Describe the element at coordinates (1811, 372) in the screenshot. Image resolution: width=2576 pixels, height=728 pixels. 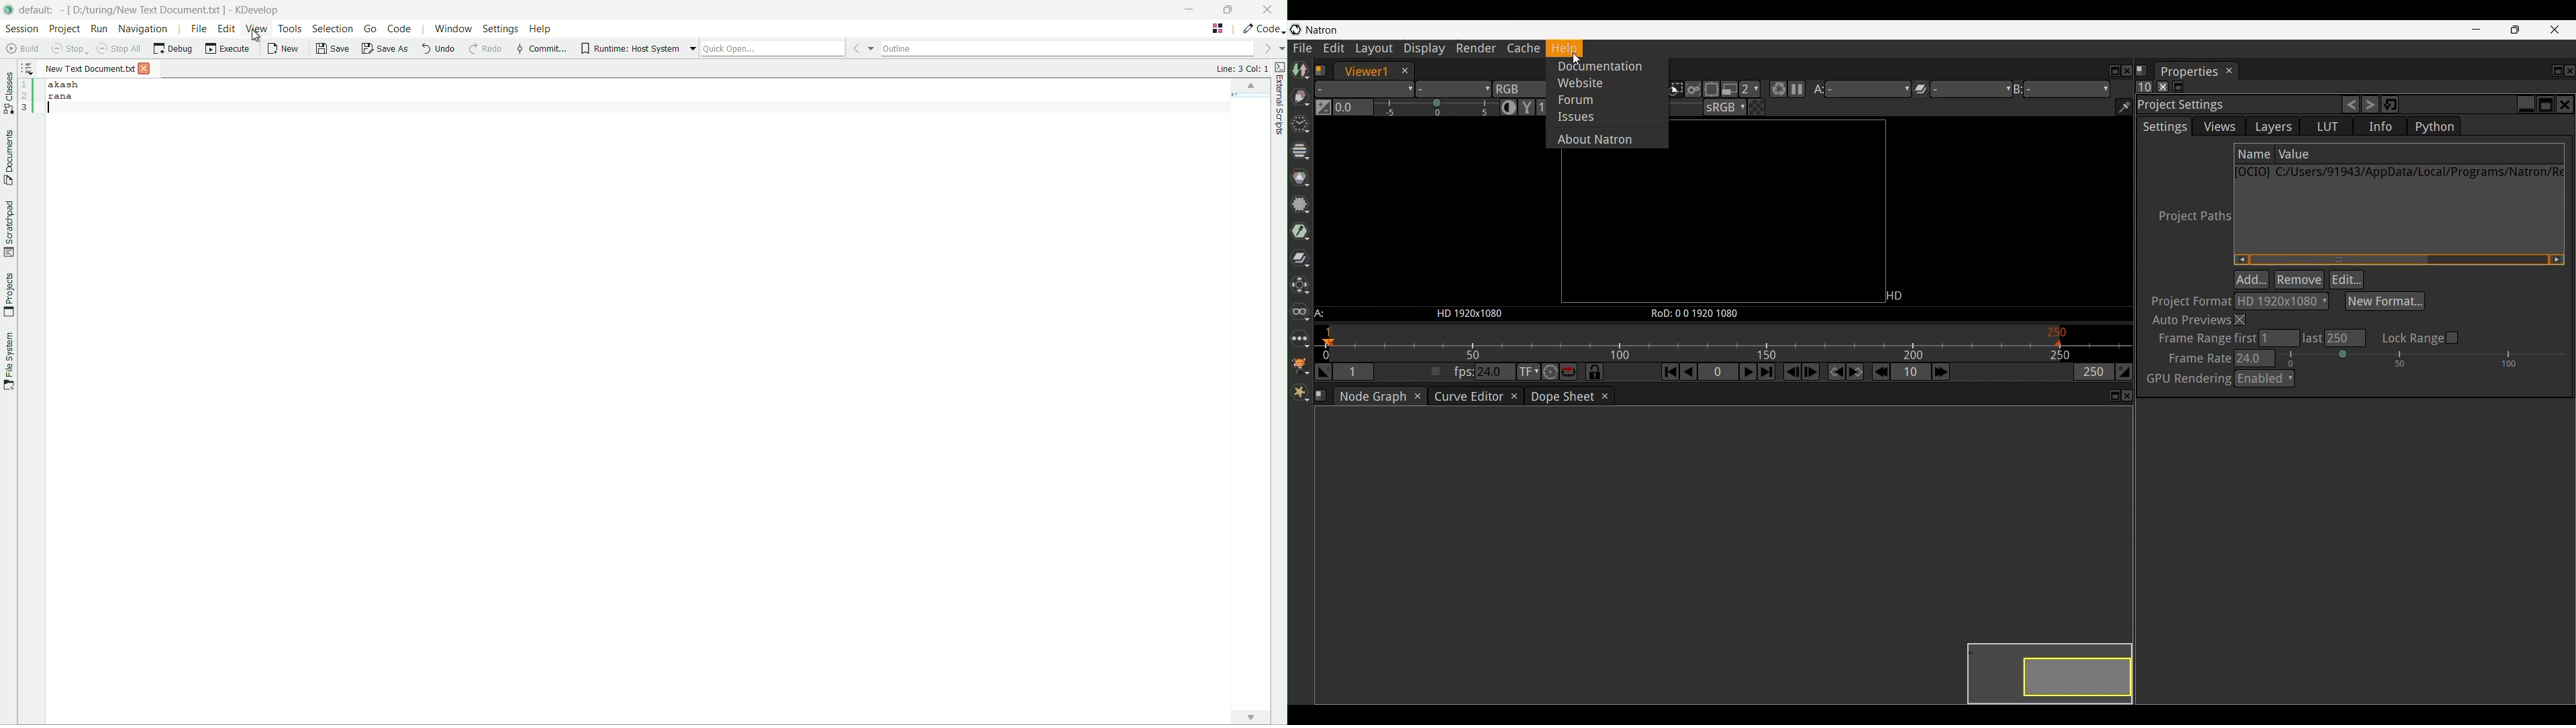
I see `Next frame` at that location.